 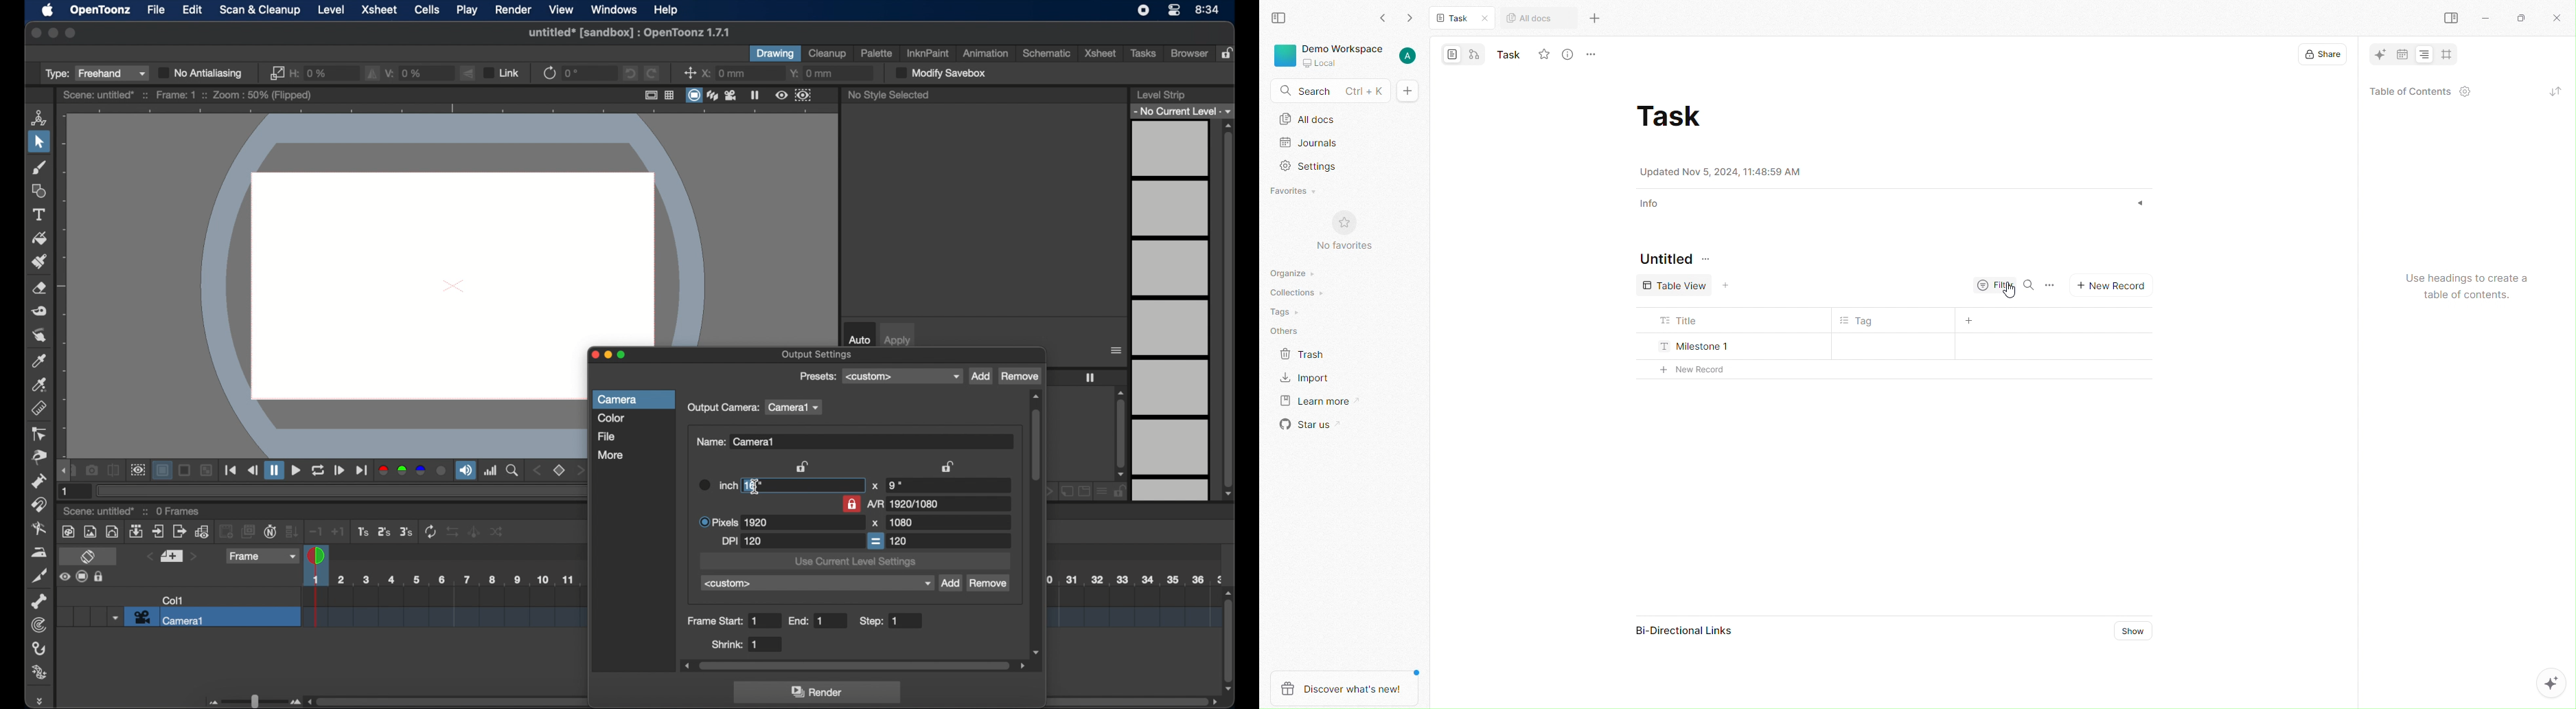 I want to click on opentoonz, so click(x=102, y=11).